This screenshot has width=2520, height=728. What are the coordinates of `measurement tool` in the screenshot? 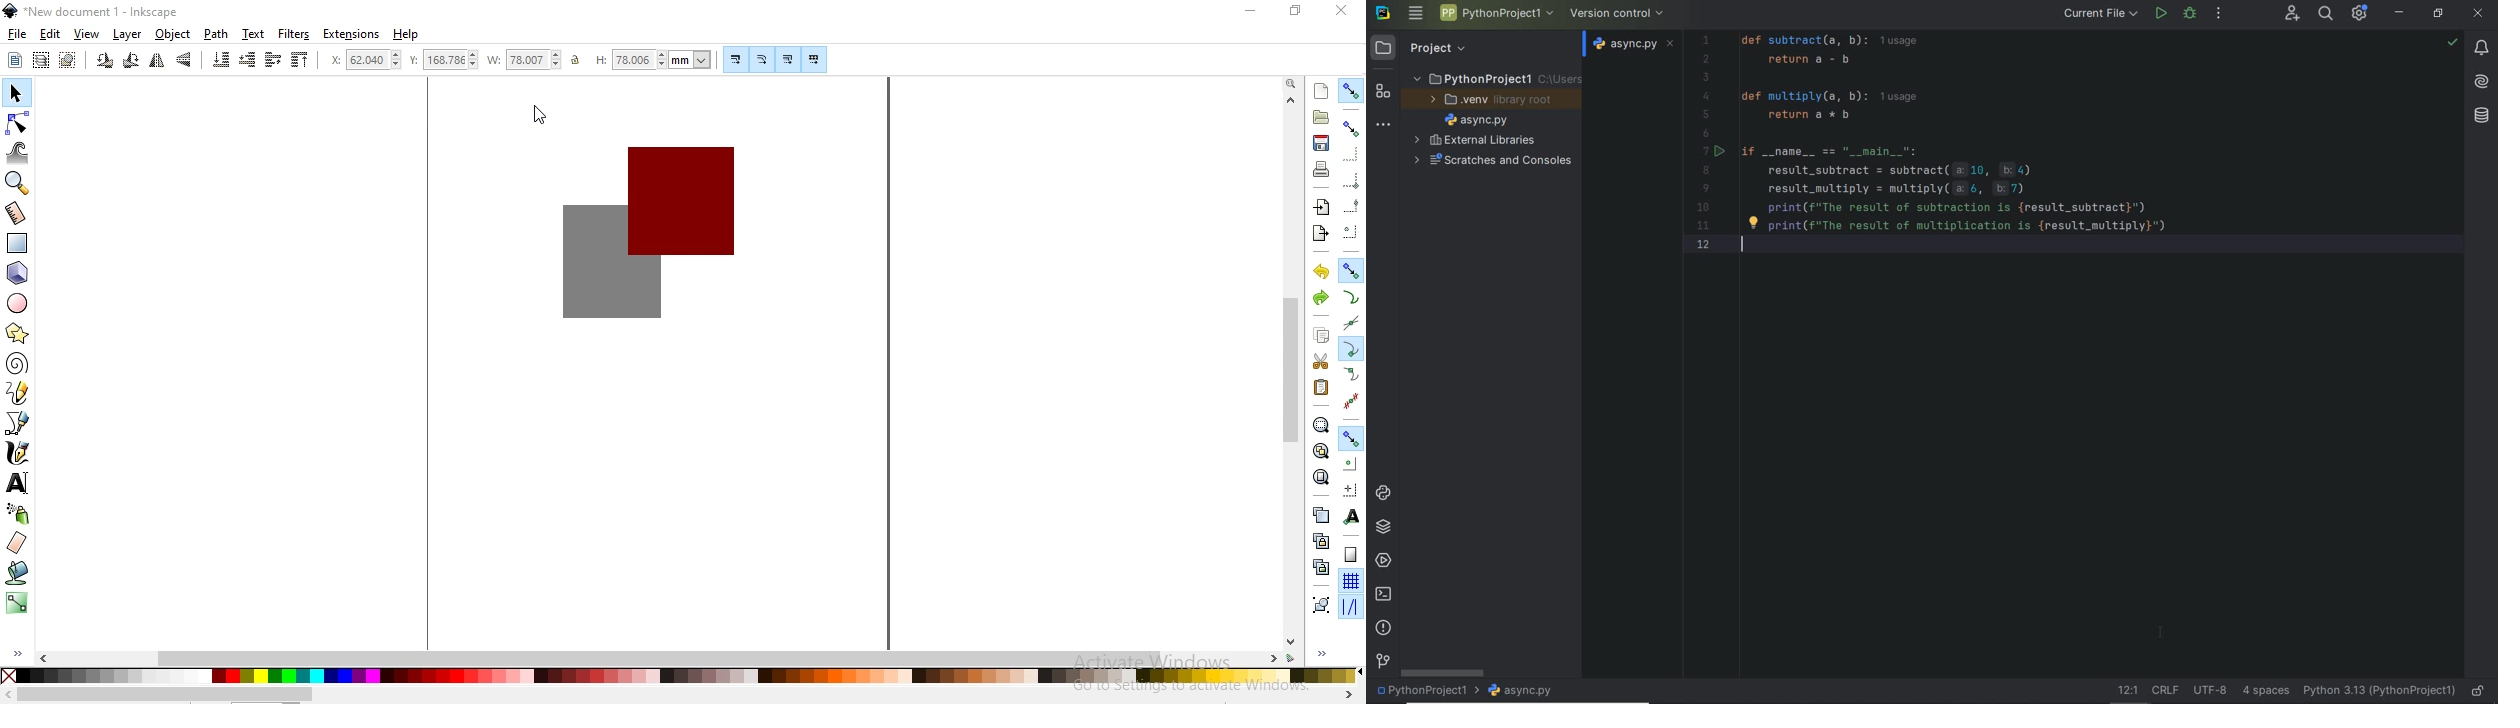 It's located at (17, 213).